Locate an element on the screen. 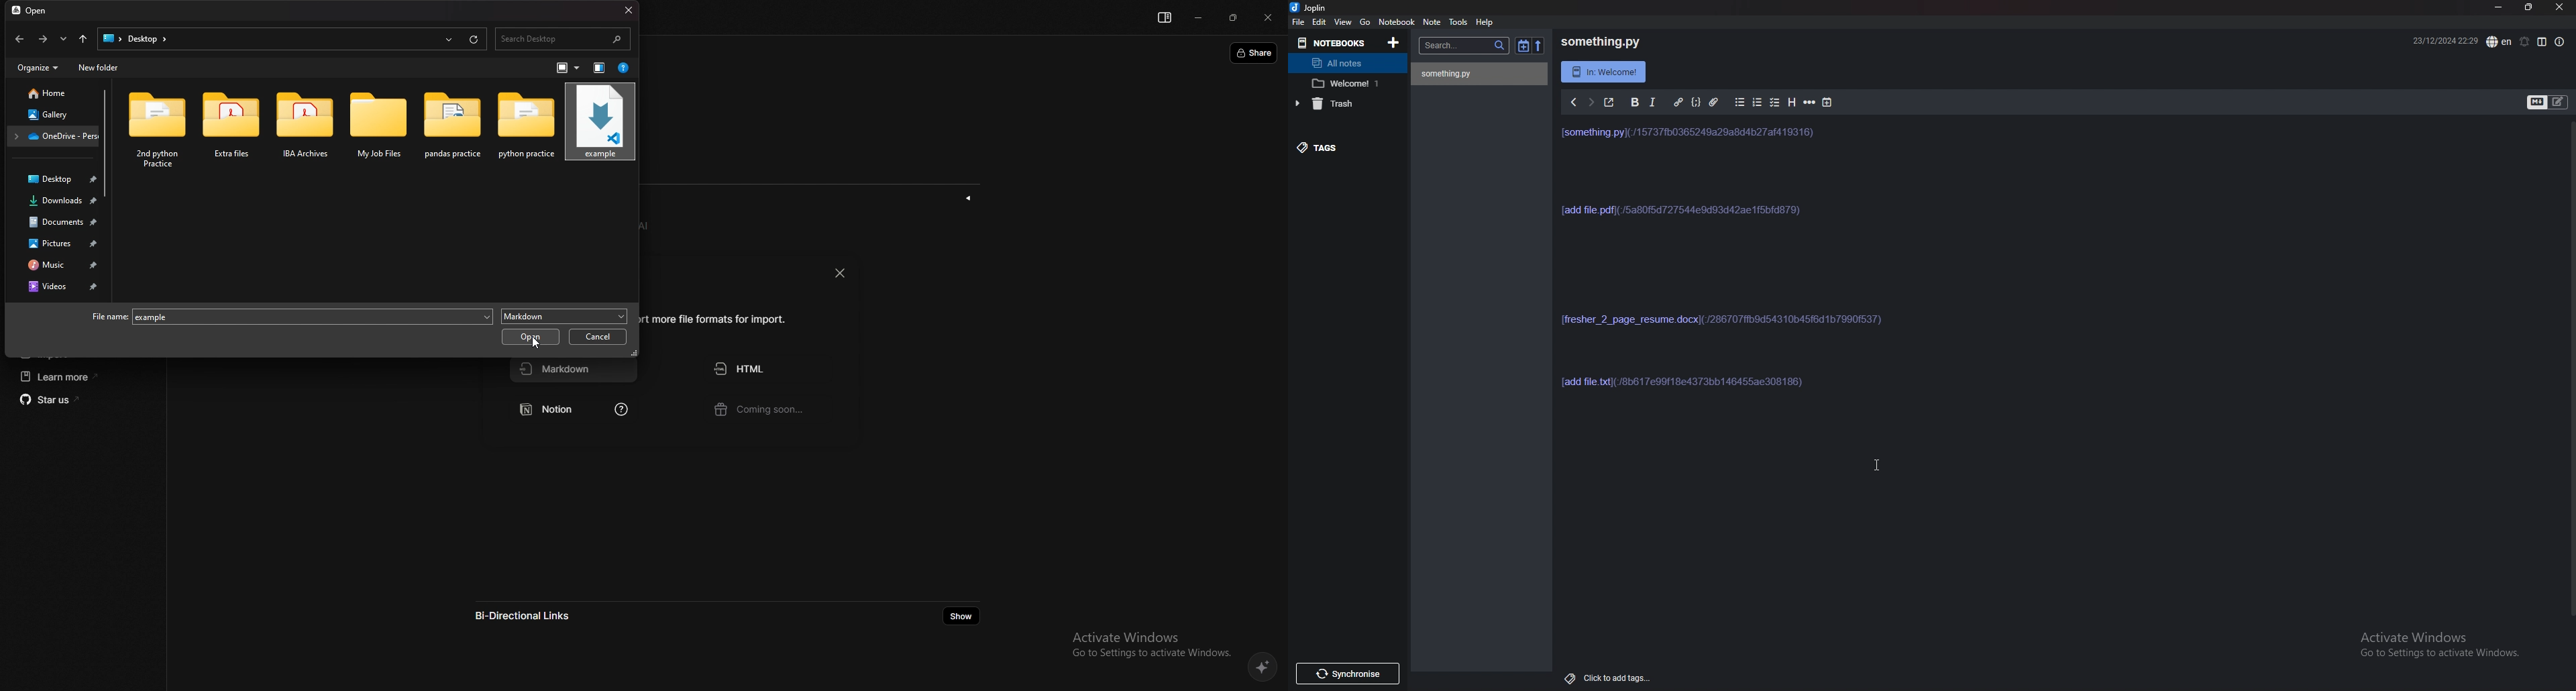 Image resolution: width=2576 pixels, height=700 pixels. Add notebooks is located at coordinates (1395, 42).